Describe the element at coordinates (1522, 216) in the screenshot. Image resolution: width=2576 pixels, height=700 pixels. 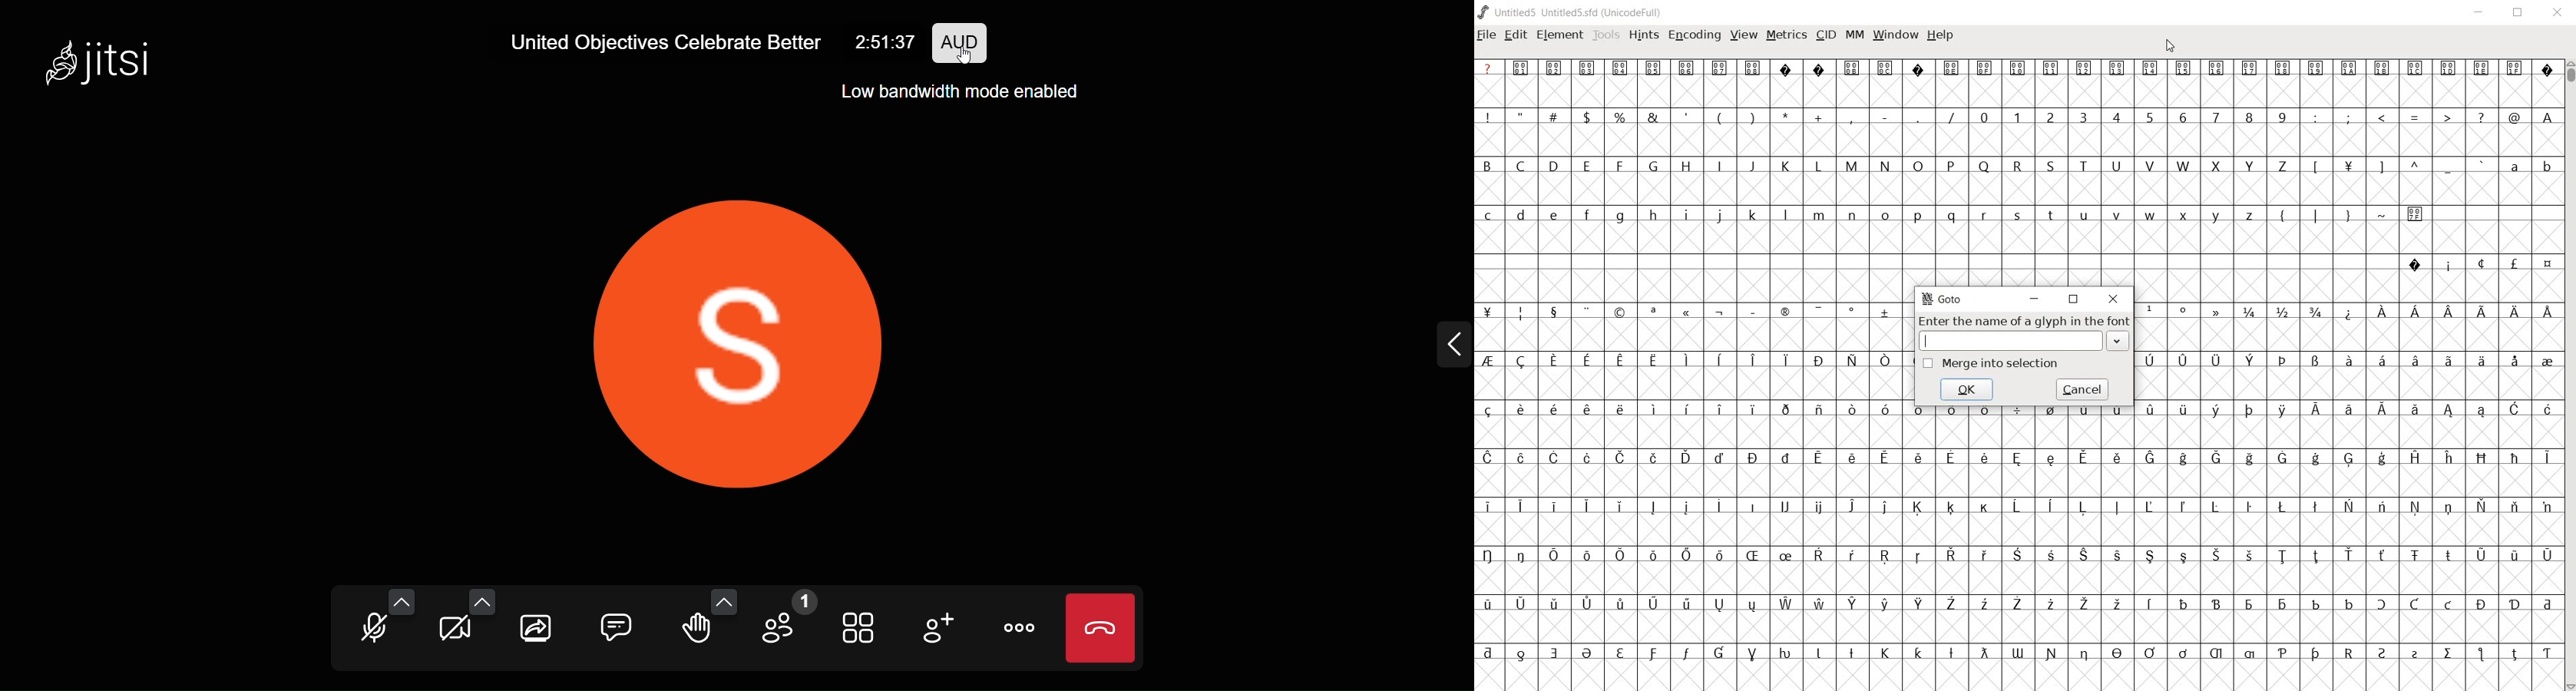
I see `d` at that location.